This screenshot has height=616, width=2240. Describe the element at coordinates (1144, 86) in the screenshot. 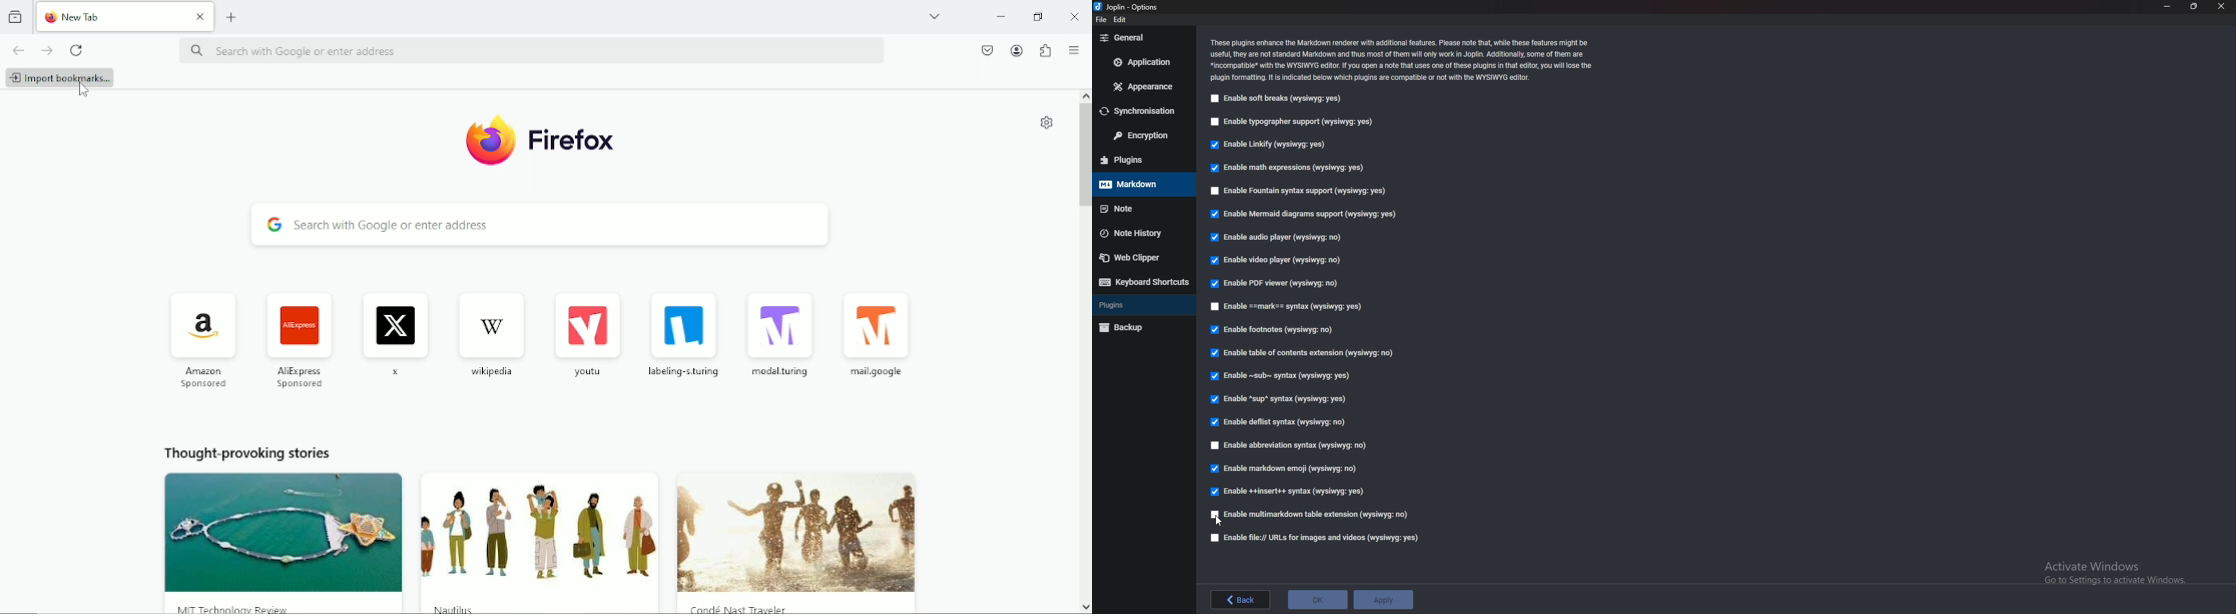

I see `Appearance` at that location.